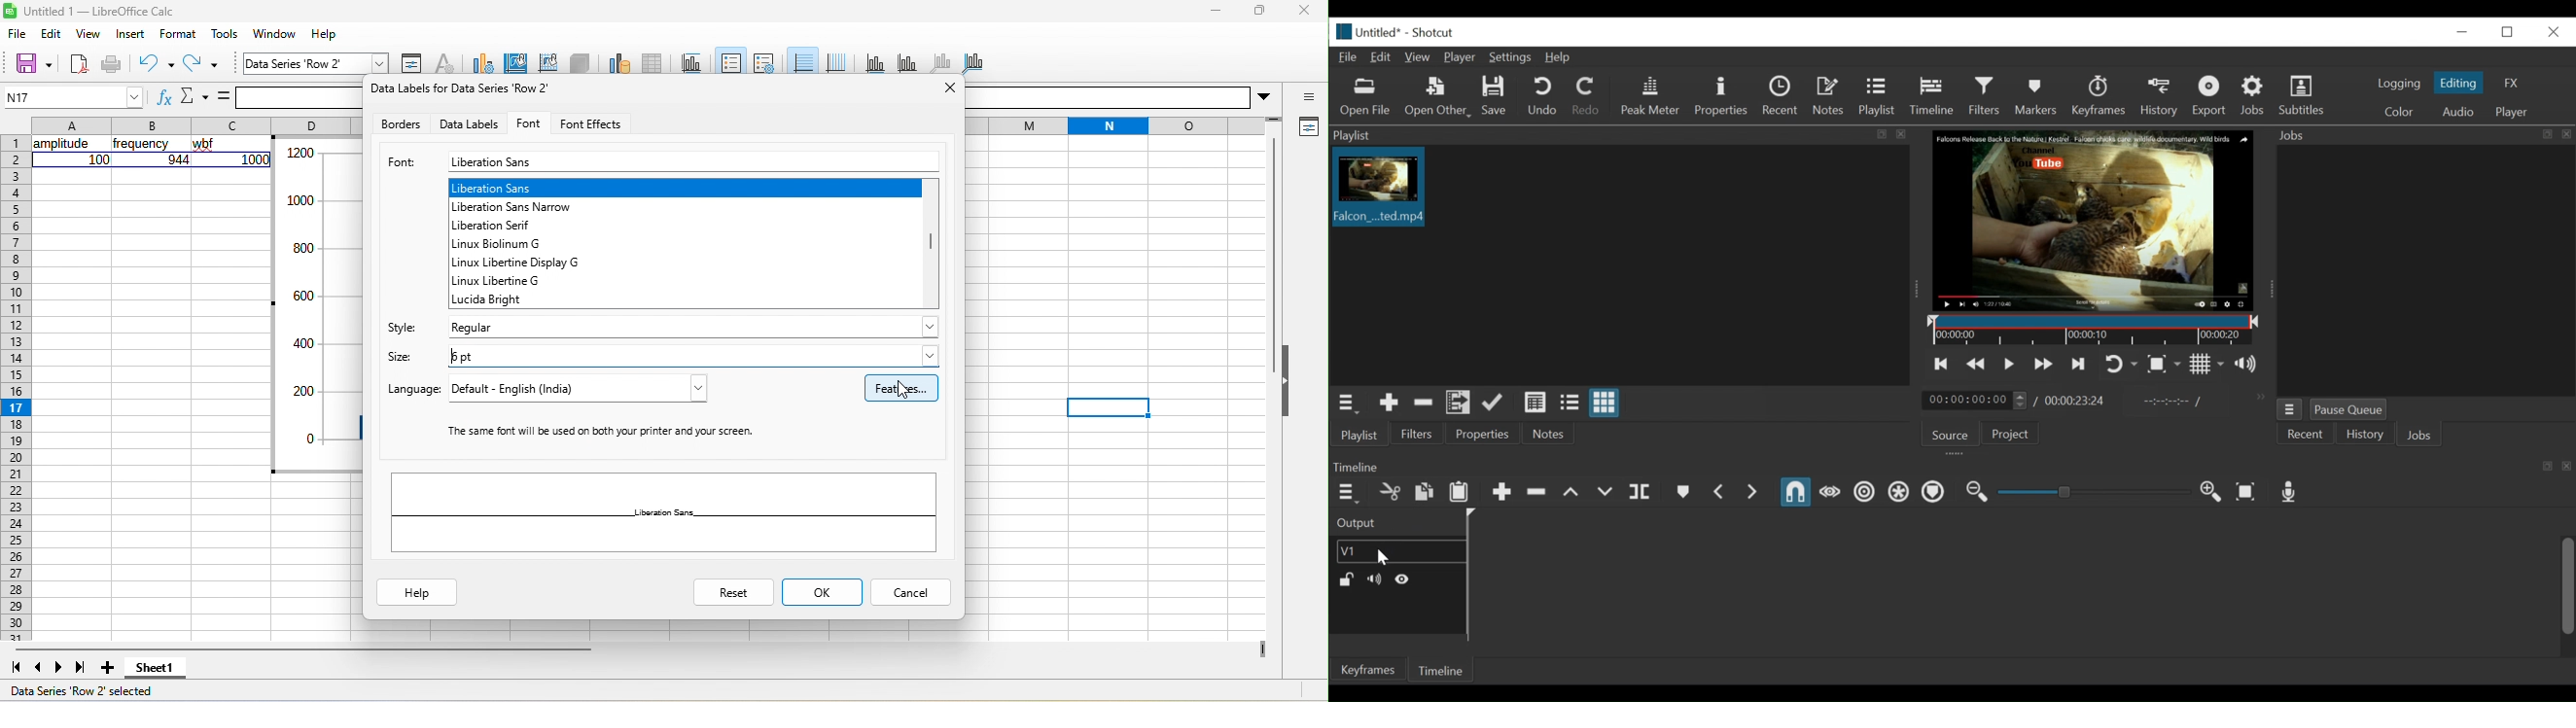  I want to click on Create or Edit Marker, so click(1682, 492).